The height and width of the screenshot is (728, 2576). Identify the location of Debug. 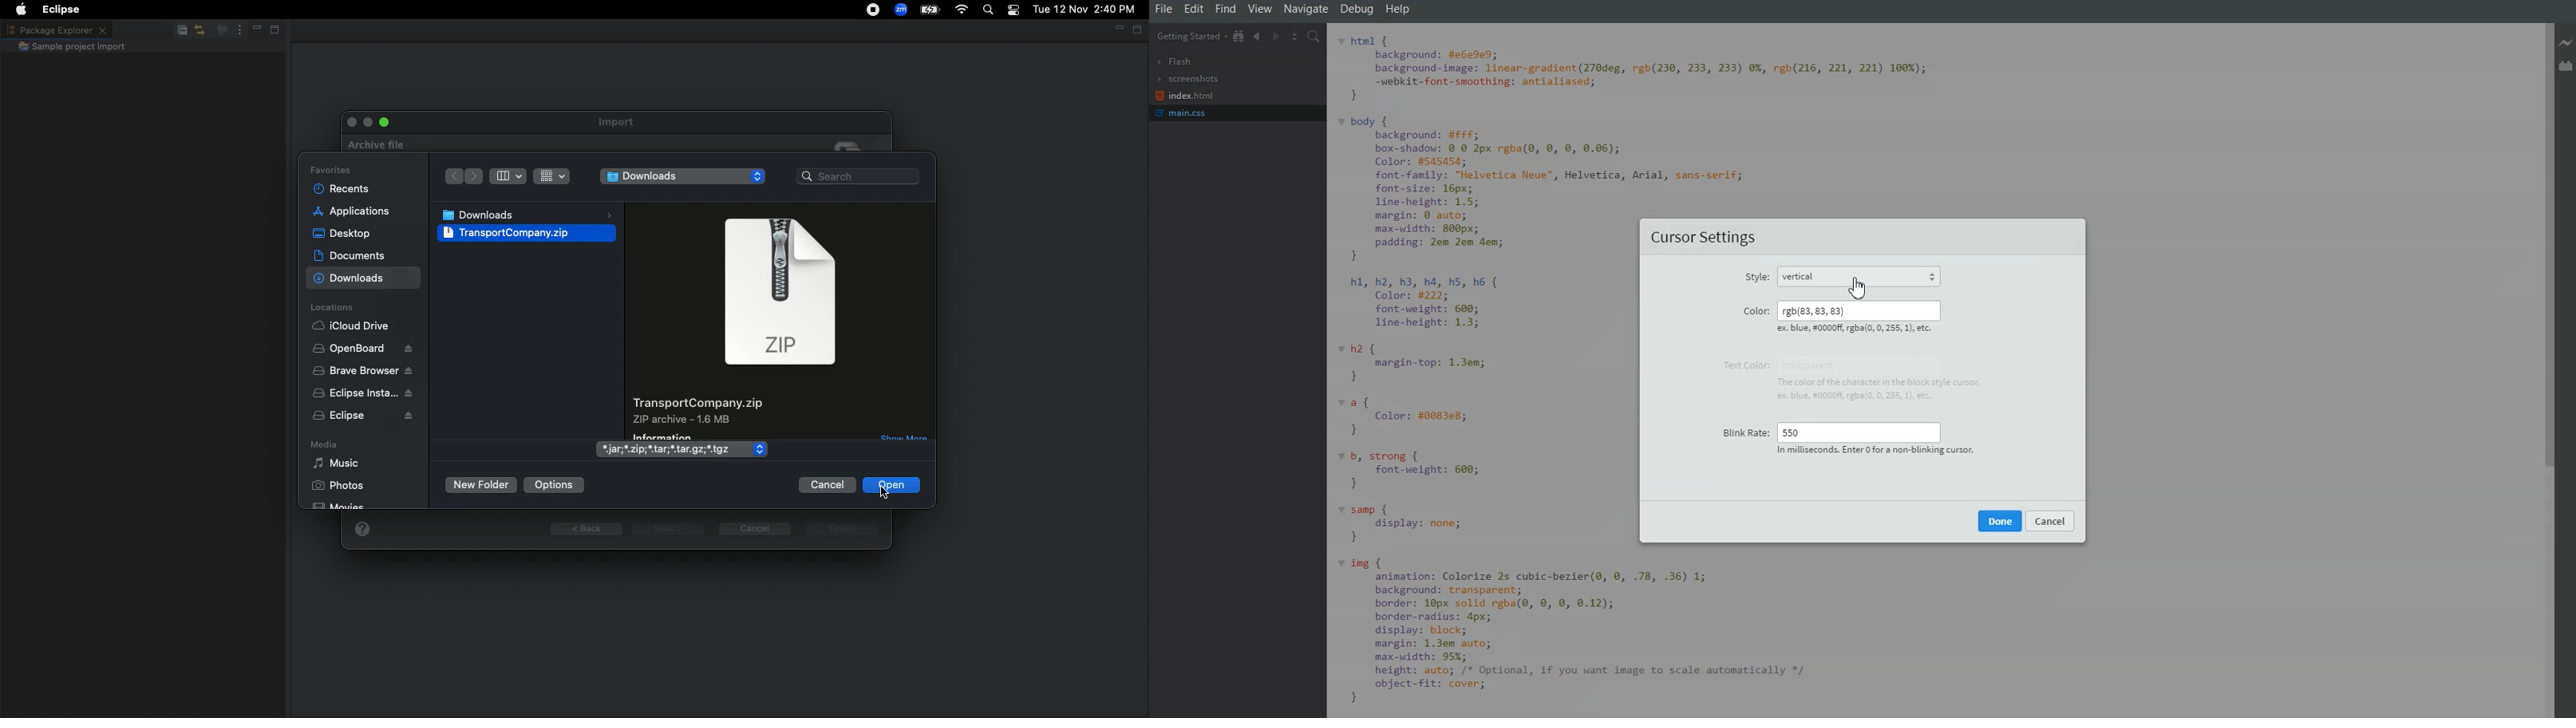
(1358, 9).